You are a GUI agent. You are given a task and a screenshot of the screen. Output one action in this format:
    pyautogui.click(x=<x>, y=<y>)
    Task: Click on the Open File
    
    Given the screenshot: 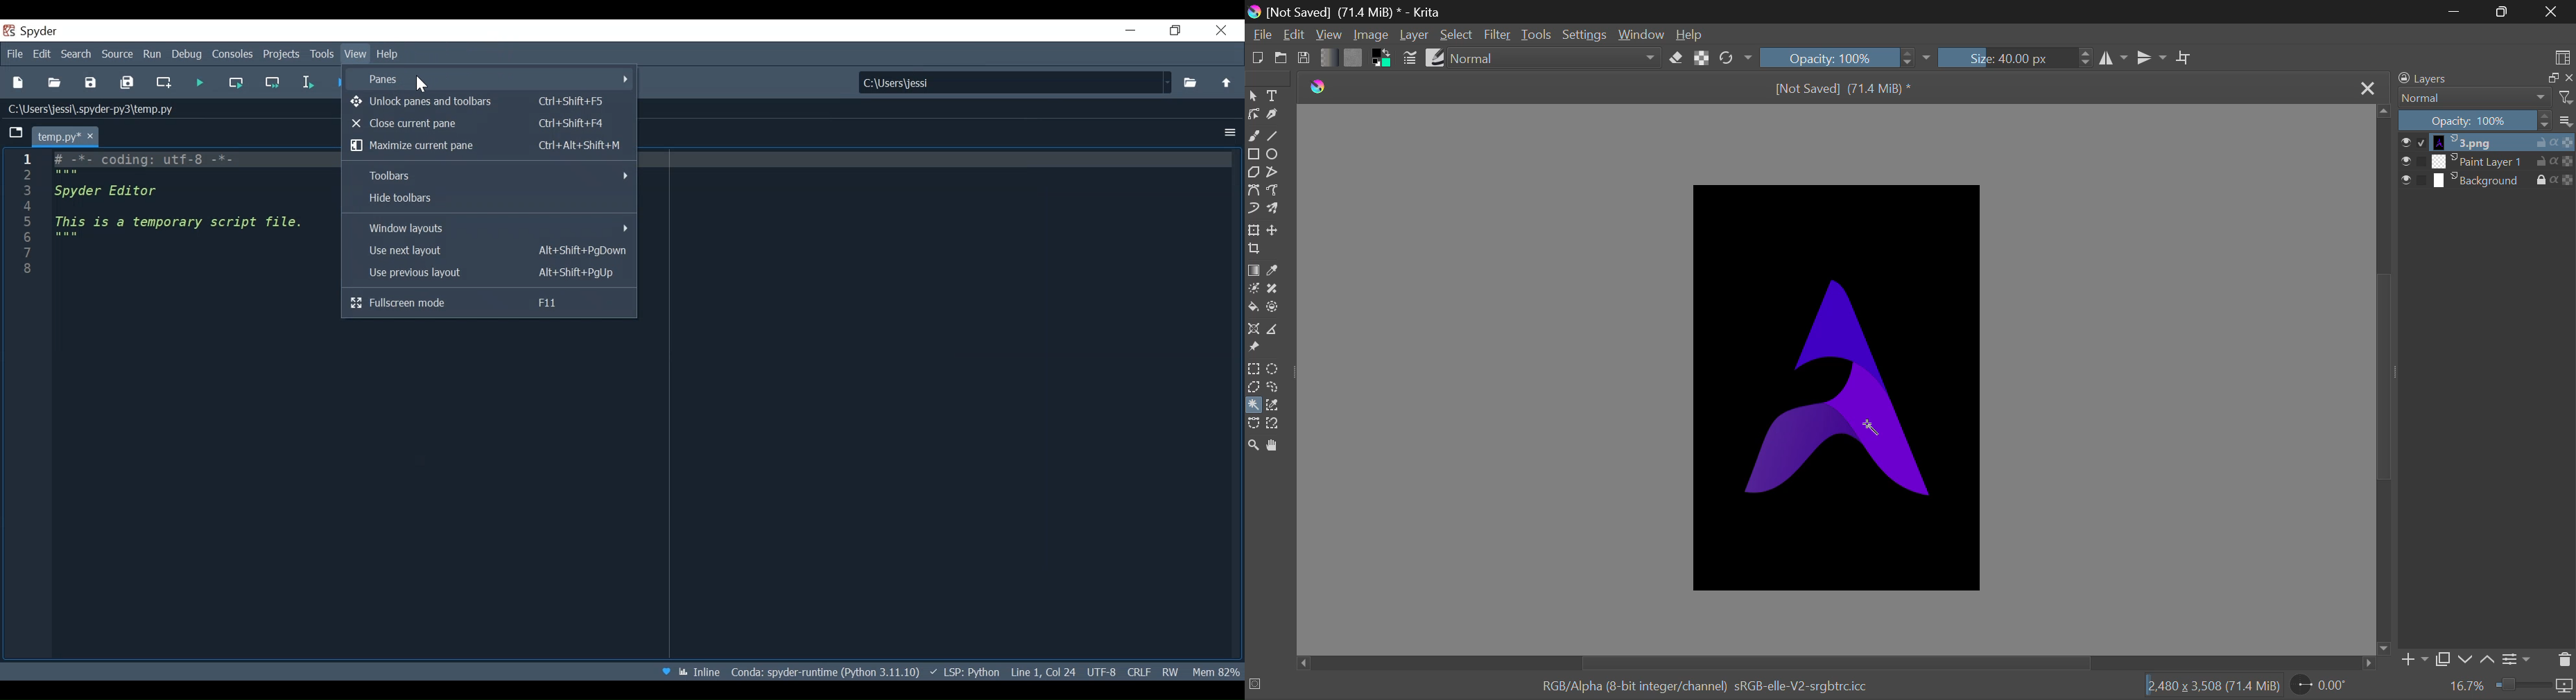 What is the action you would take?
    pyautogui.click(x=54, y=84)
    